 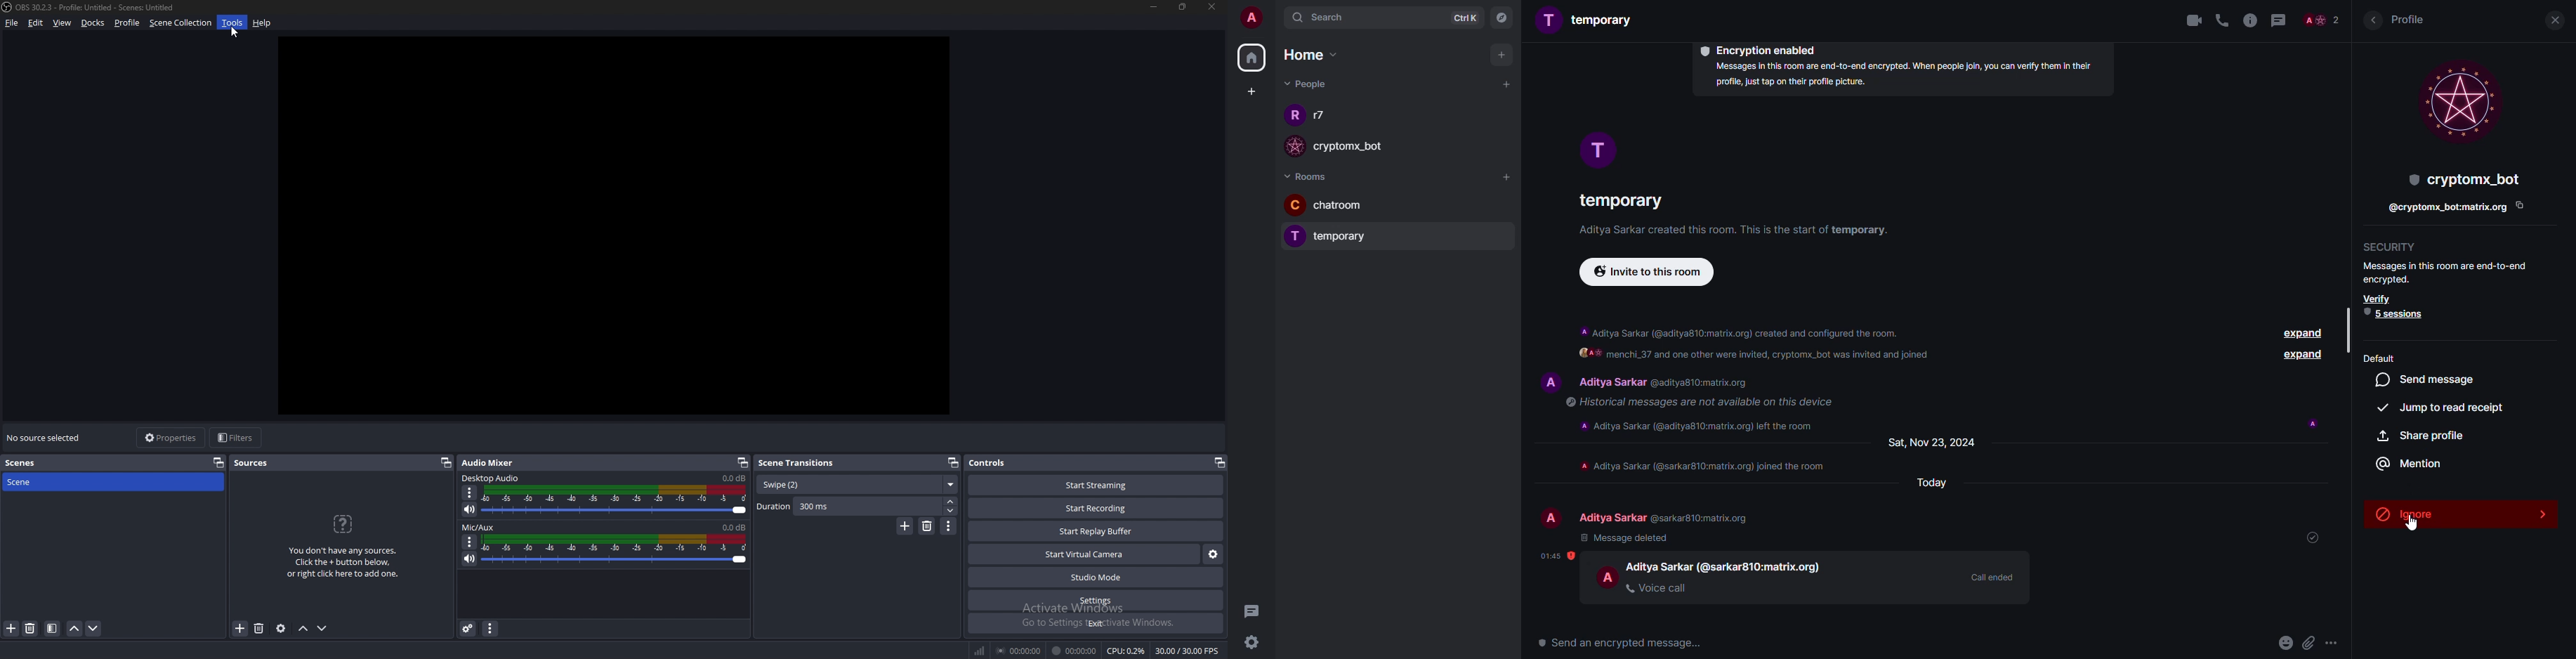 I want to click on video call, so click(x=2188, y=20).